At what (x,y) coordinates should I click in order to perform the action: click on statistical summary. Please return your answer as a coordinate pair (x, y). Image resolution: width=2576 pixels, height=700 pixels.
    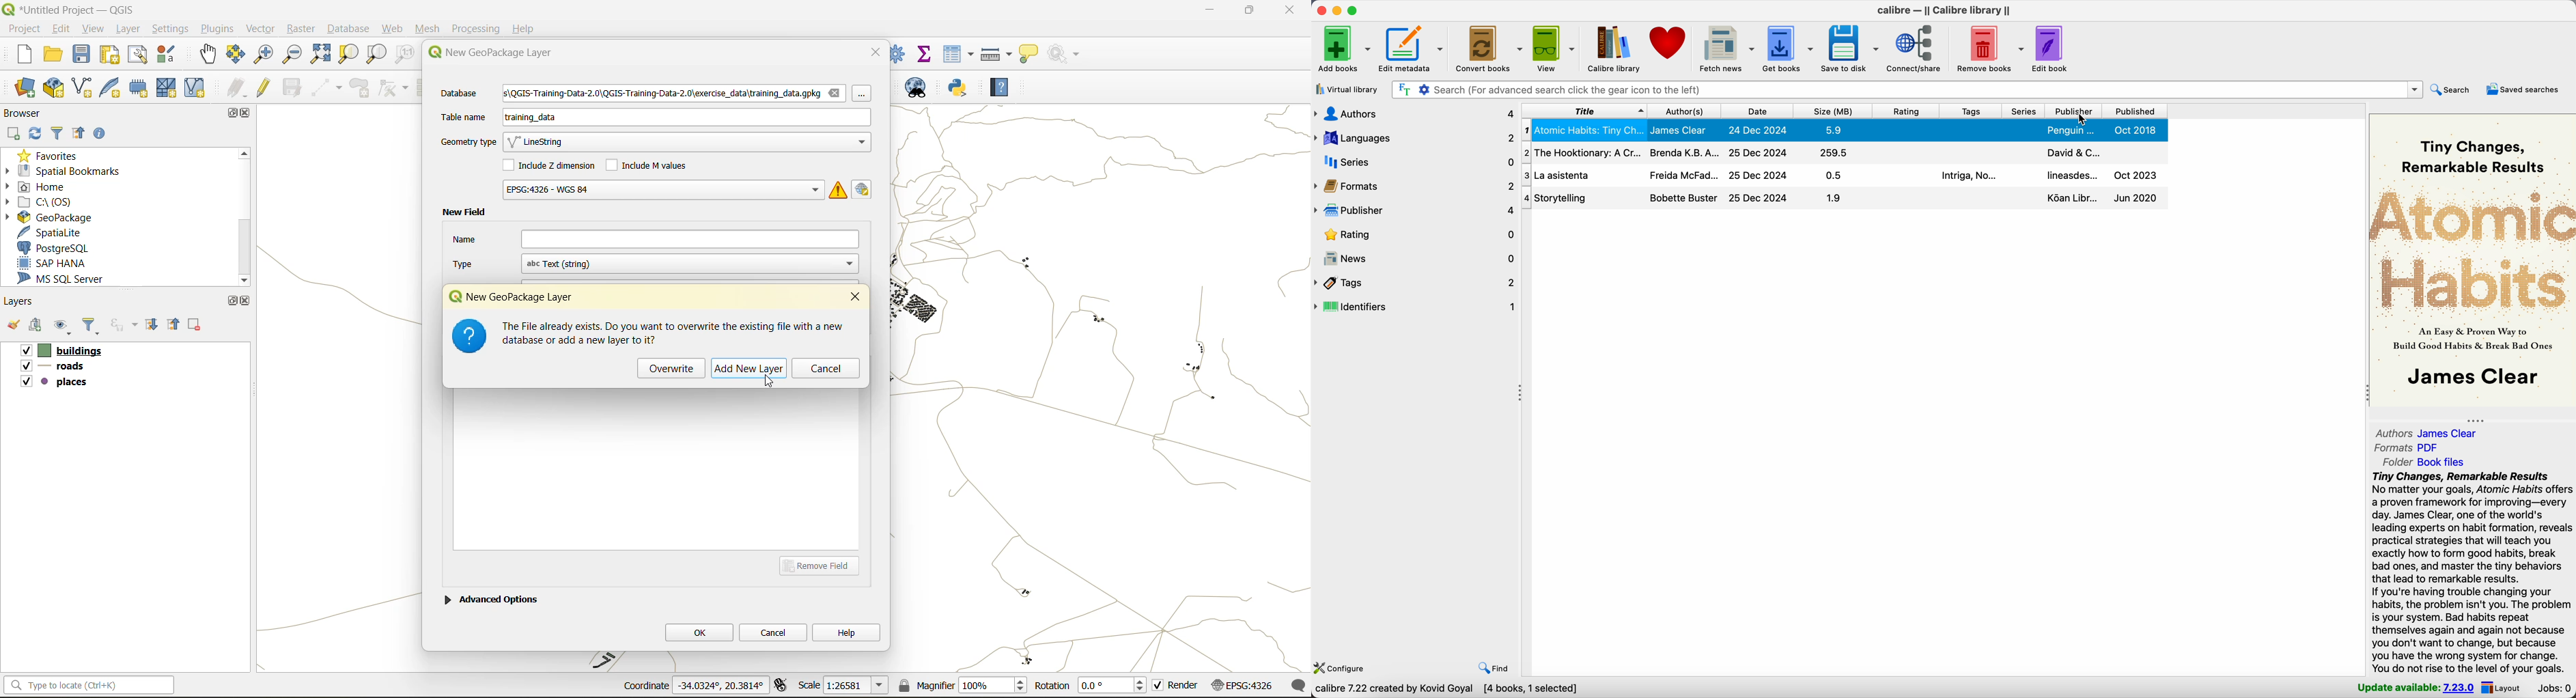
    Looking at the image, I should click on (925, 53).